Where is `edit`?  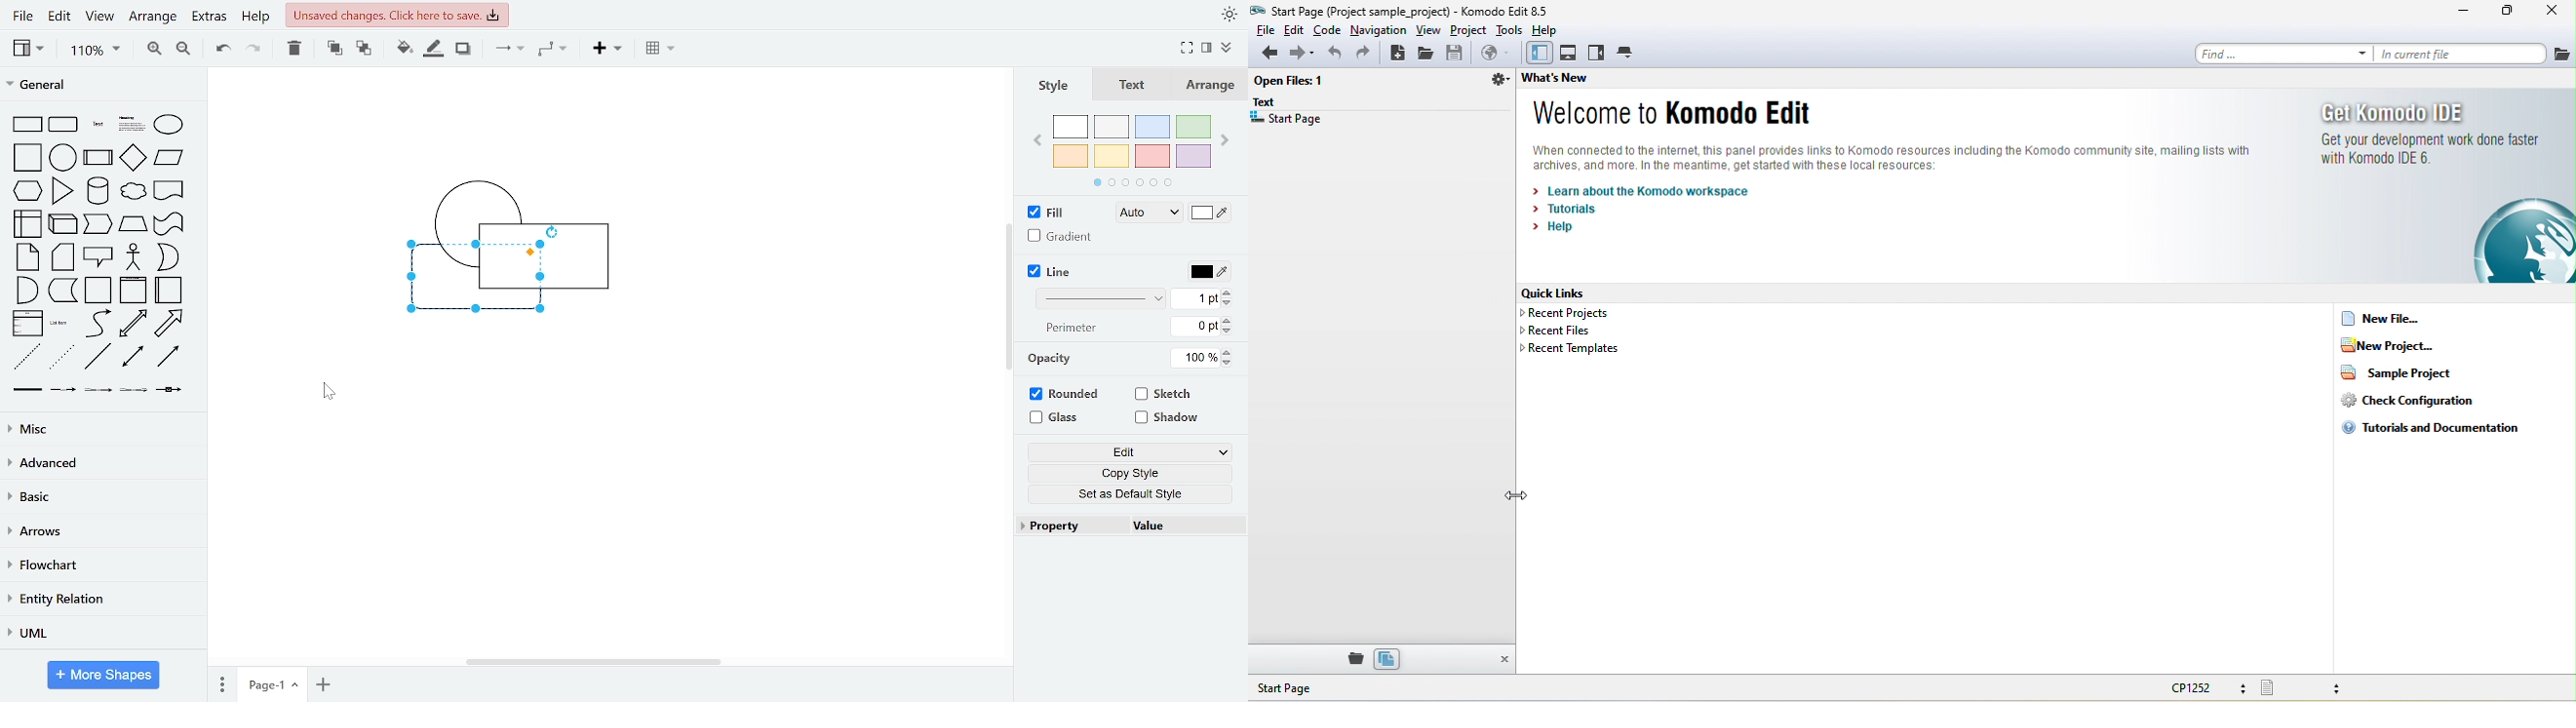 edit is located at coordinates (59, 16).